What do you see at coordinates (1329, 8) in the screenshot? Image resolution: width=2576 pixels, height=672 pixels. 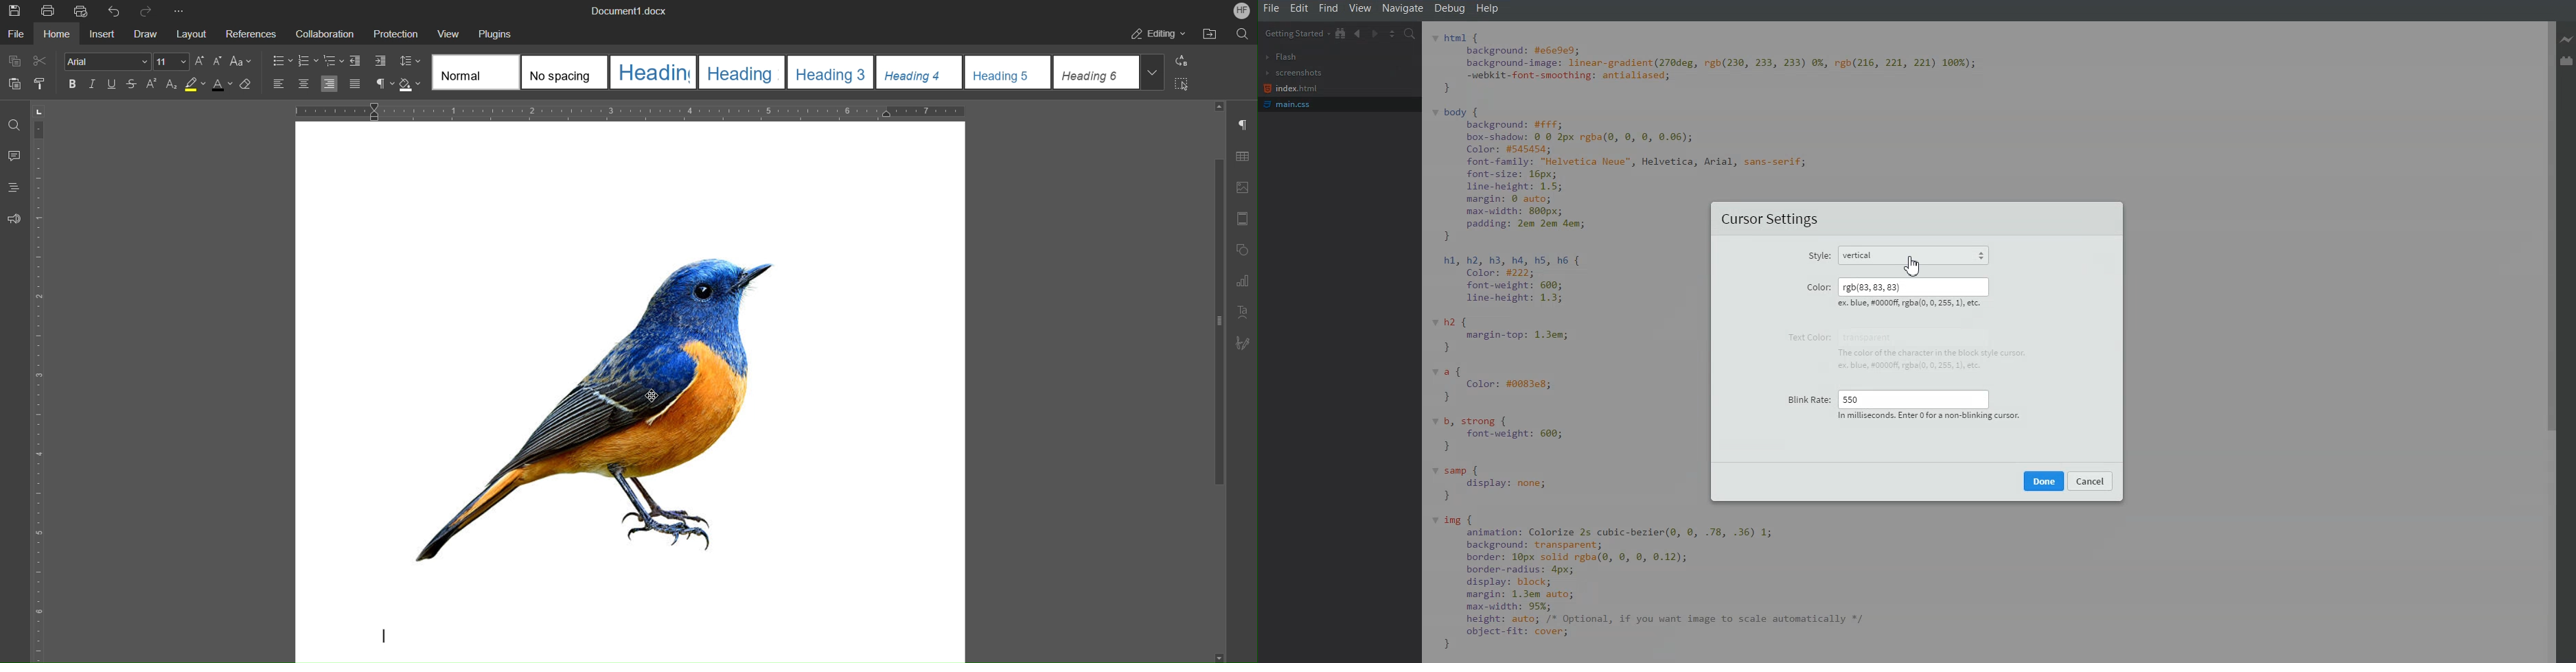 I see `Find` at bounding box center [1329, 8].